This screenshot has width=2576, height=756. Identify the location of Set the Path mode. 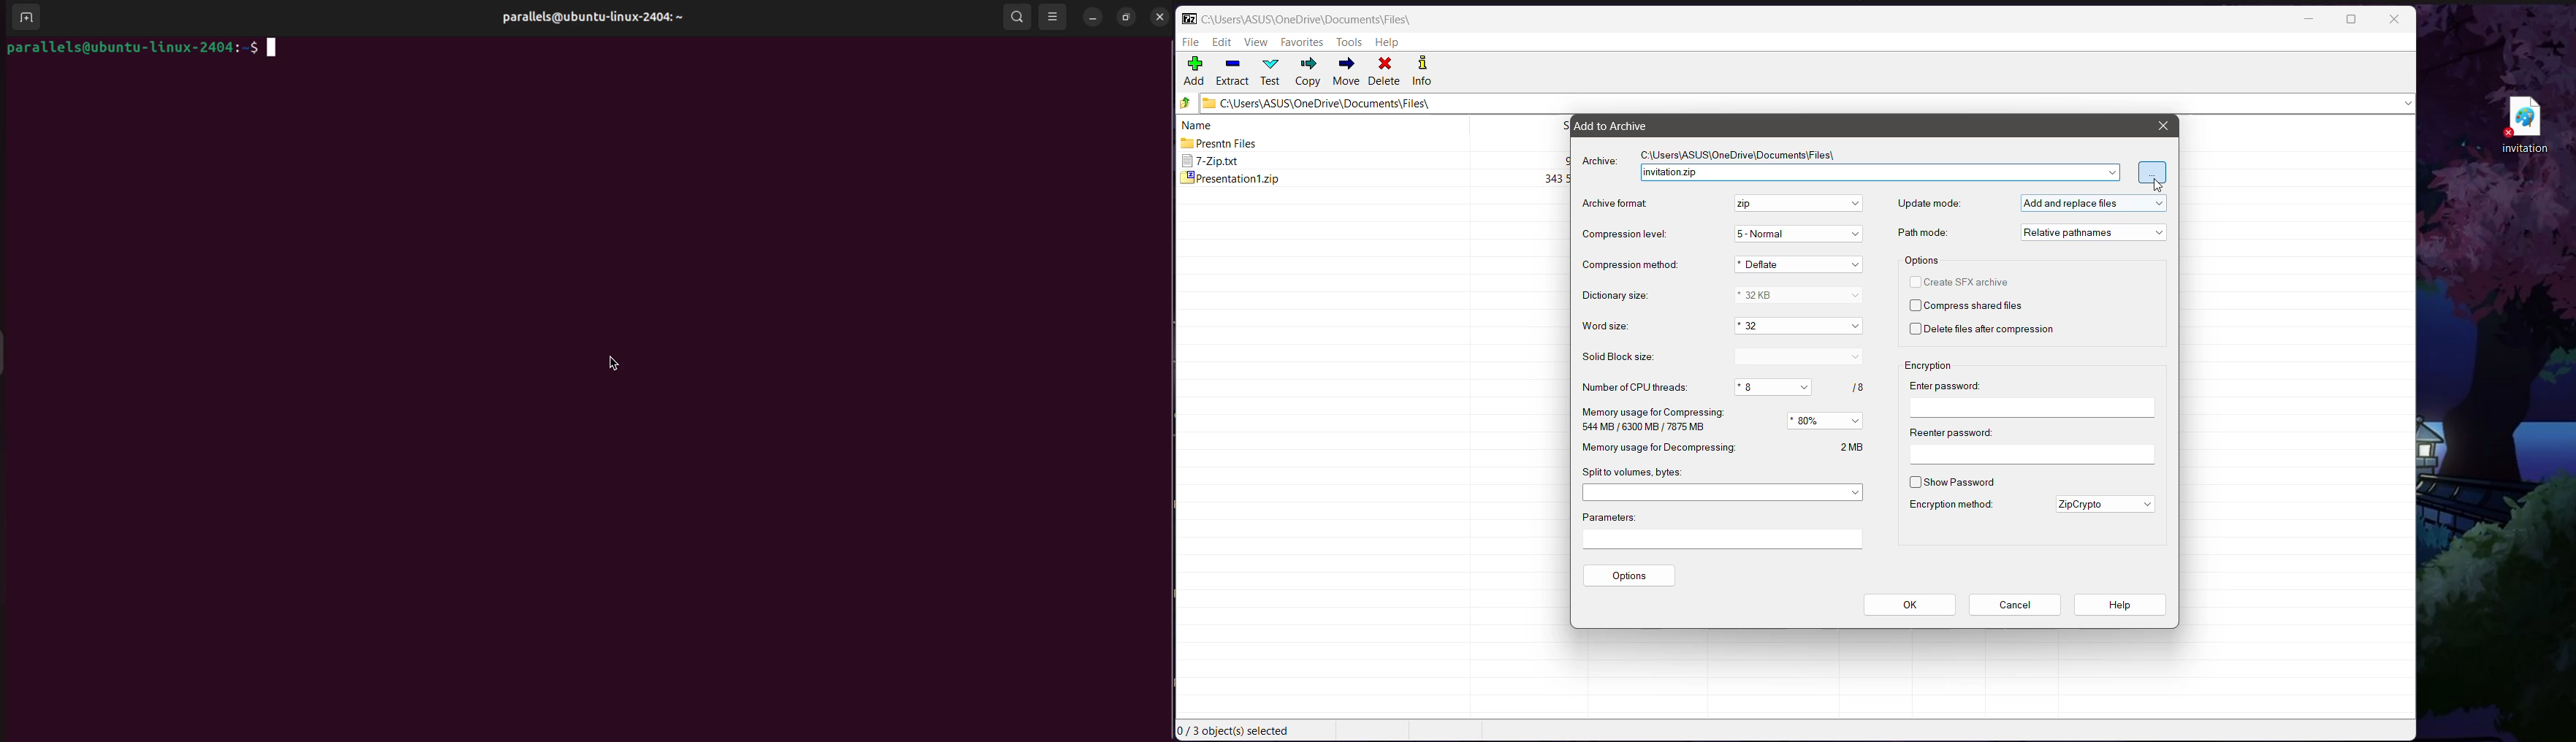
(2091, 232).